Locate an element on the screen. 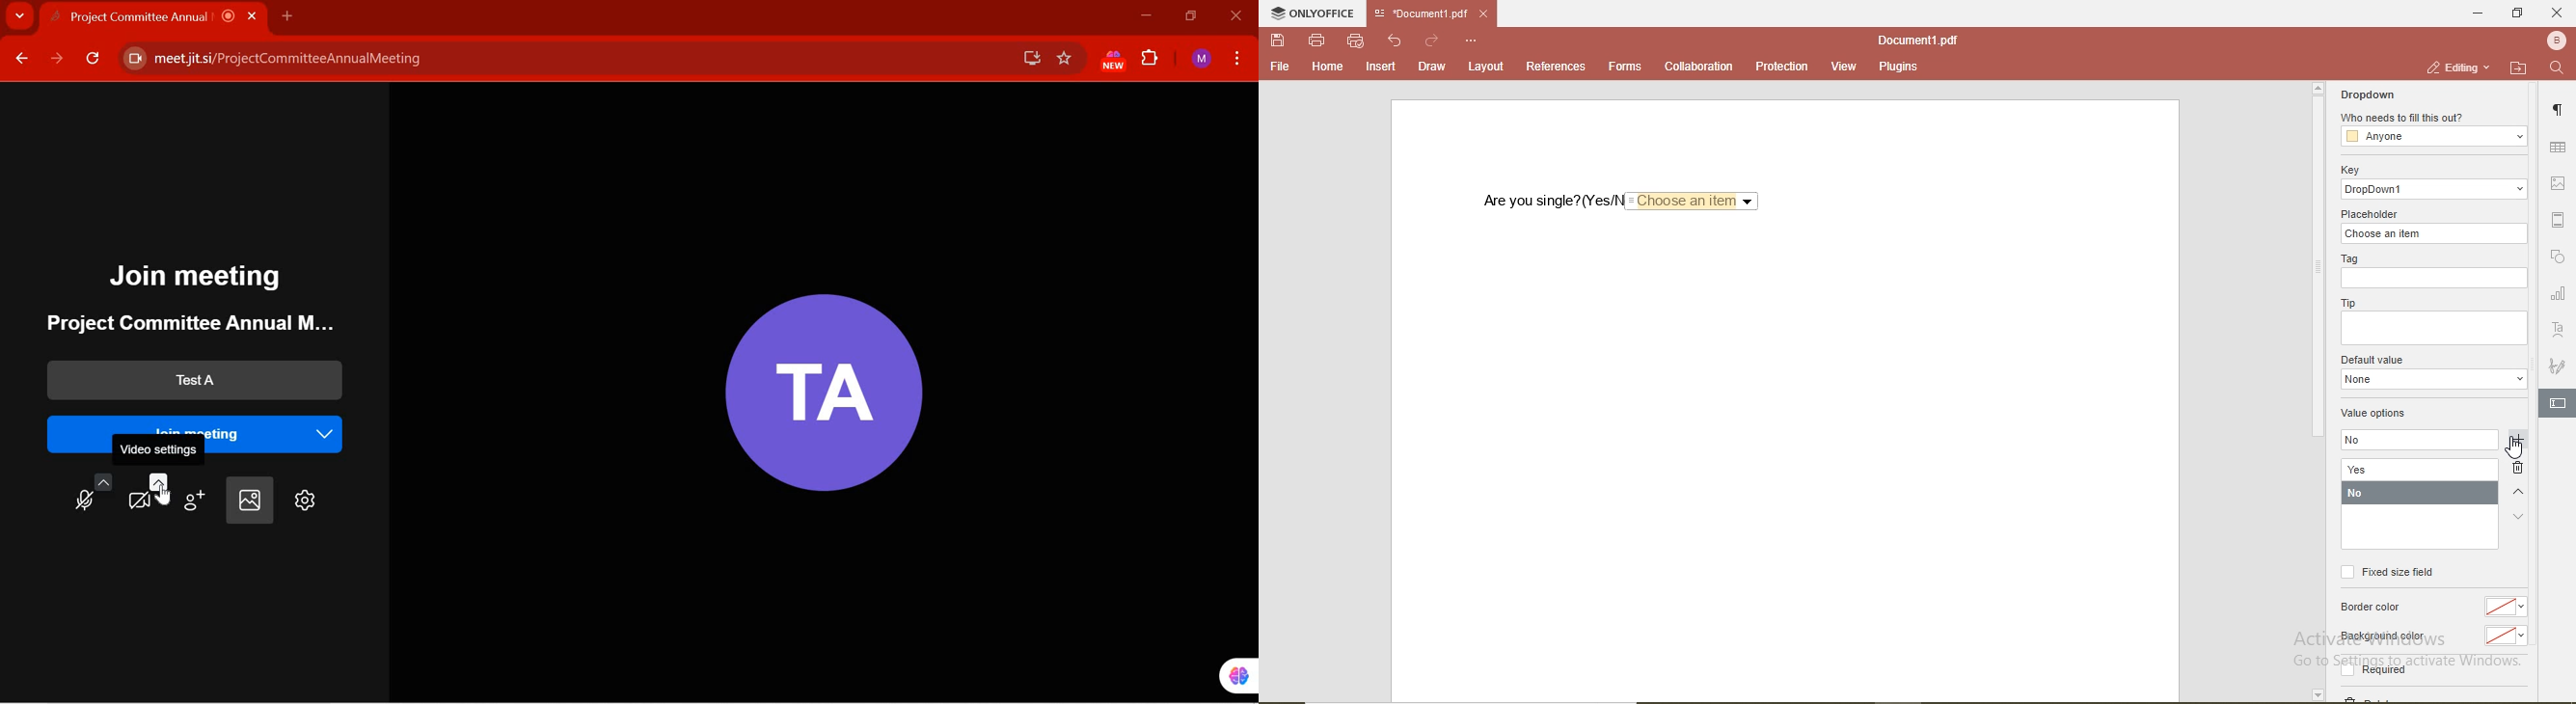 The image size is (2576, 728). minimise is located at coordinates (2476, 14).